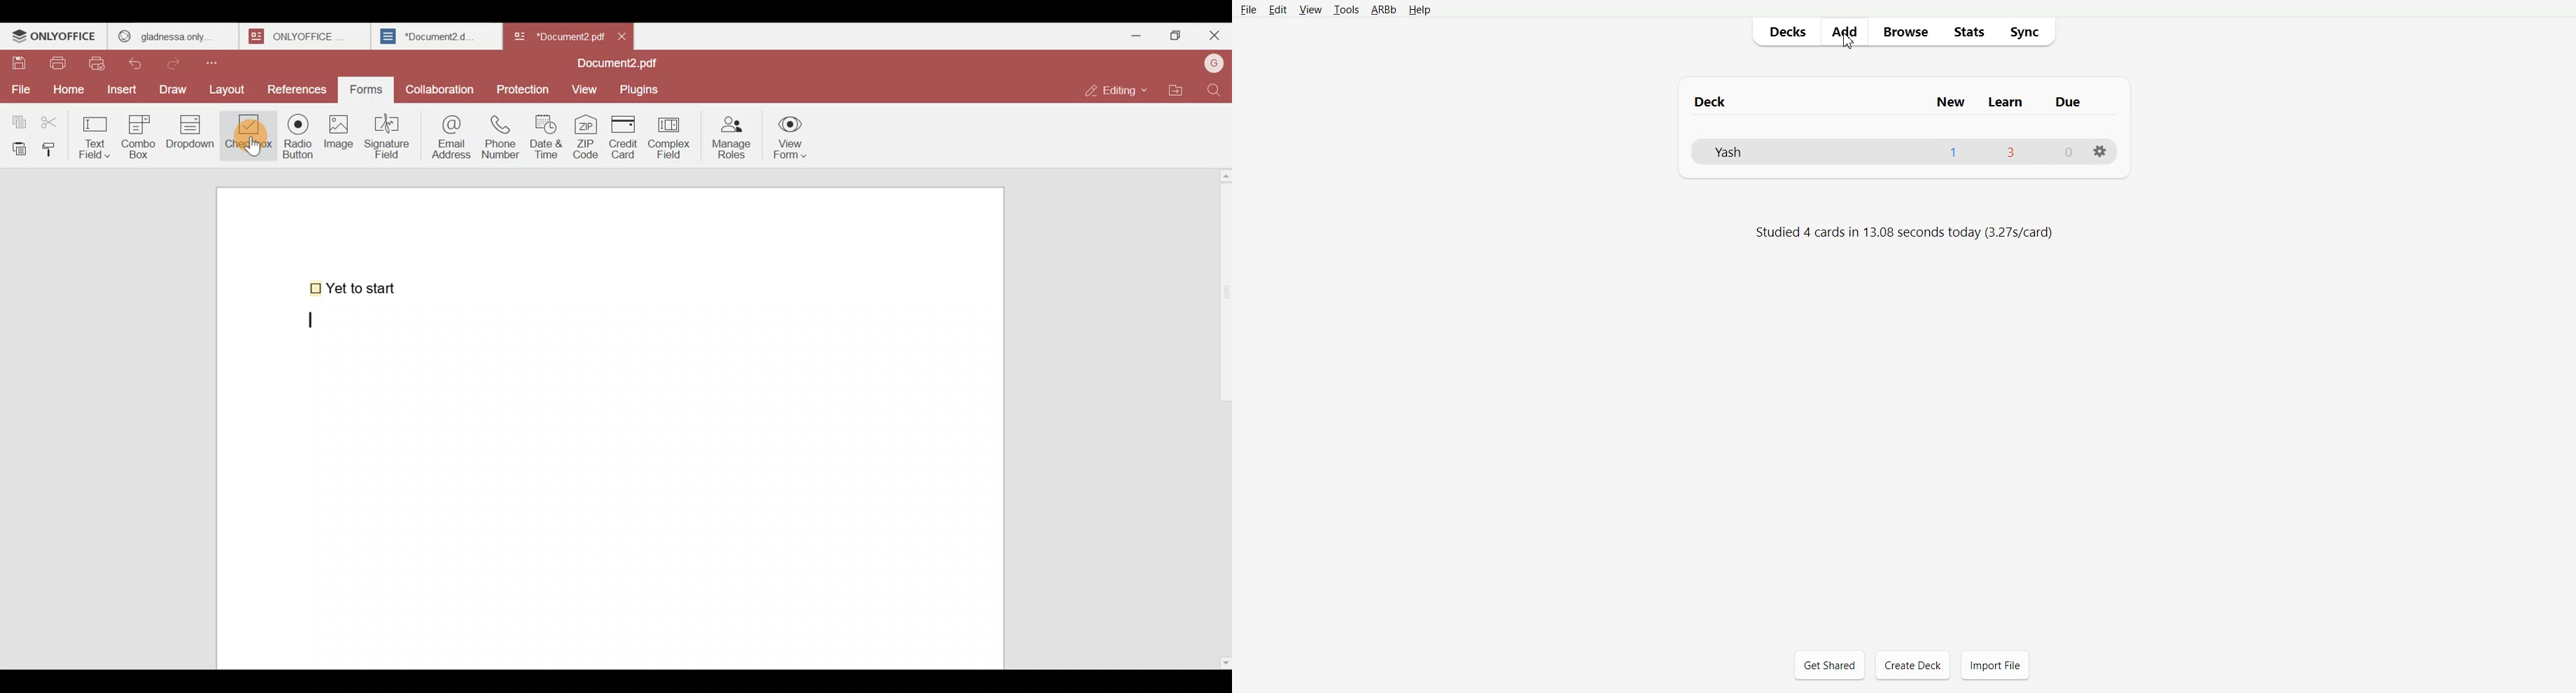 This screenshot has width=2576, height=700. I want to click on Settings, so click(2101, 152).